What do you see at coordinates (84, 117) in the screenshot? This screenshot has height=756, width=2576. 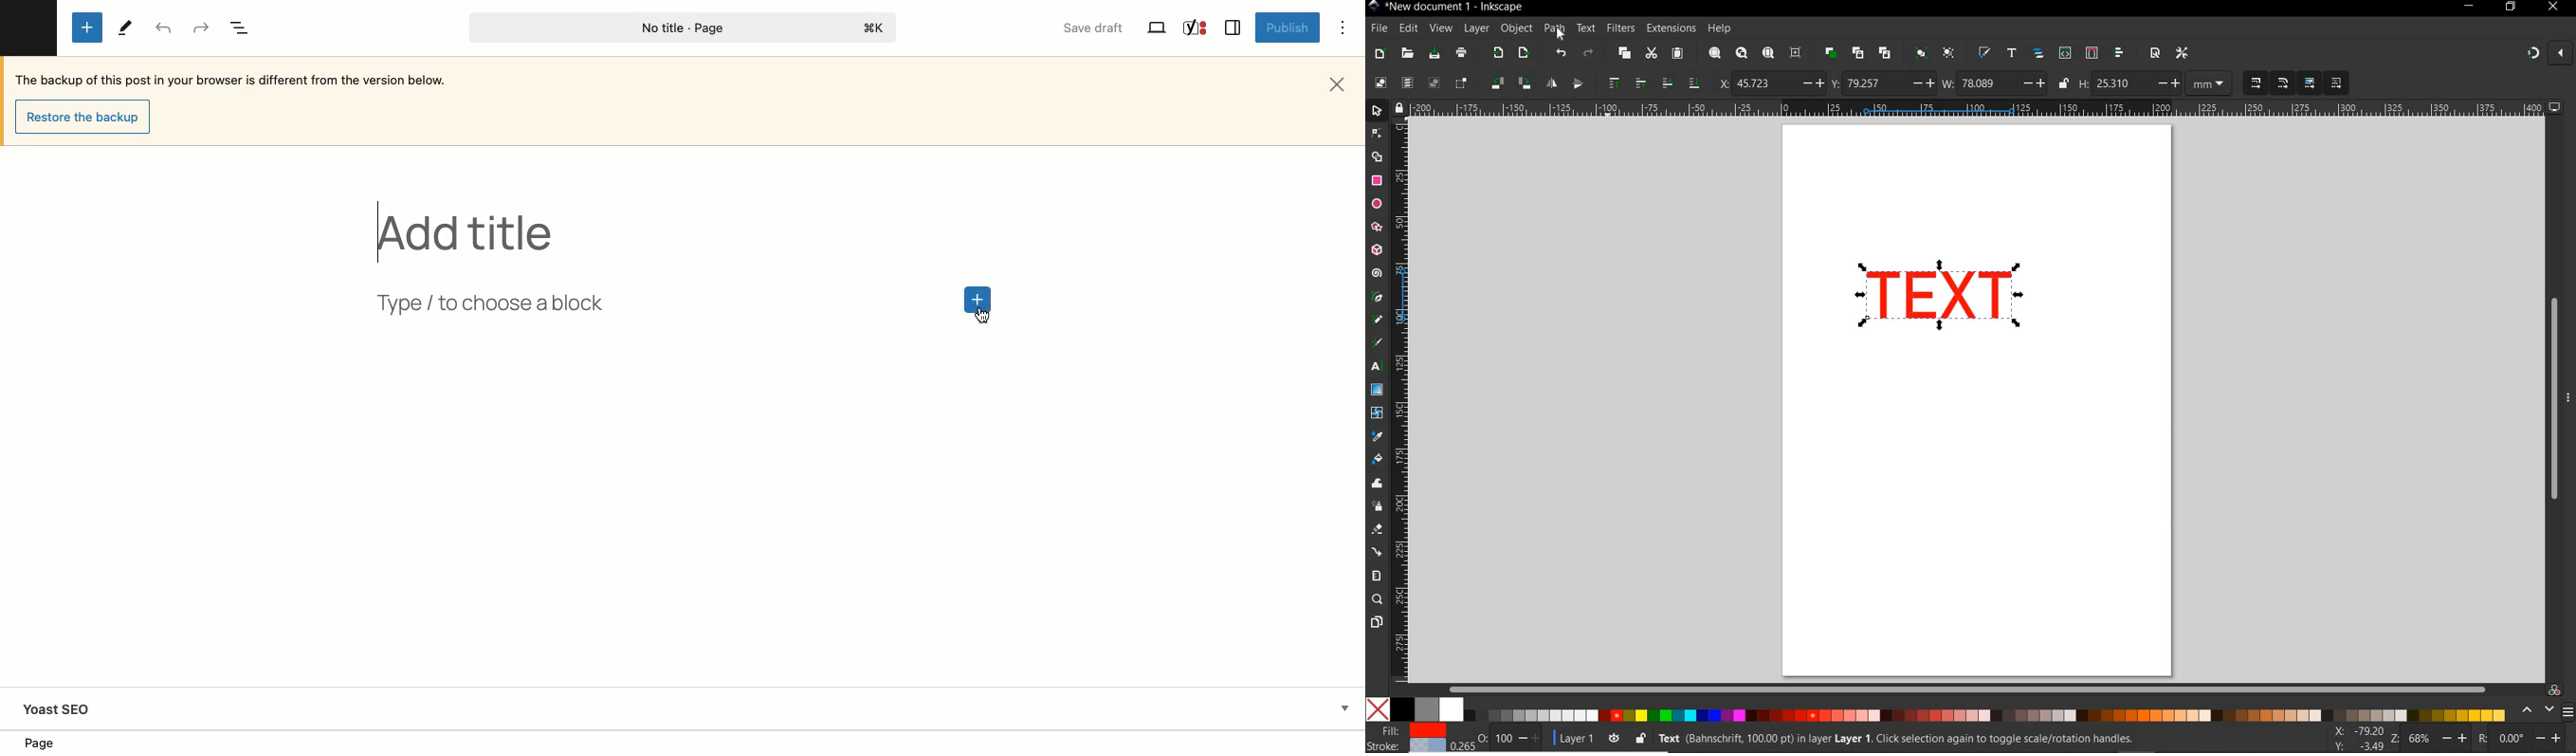 I see `Restore the backup` at bounding box center [84, 117].